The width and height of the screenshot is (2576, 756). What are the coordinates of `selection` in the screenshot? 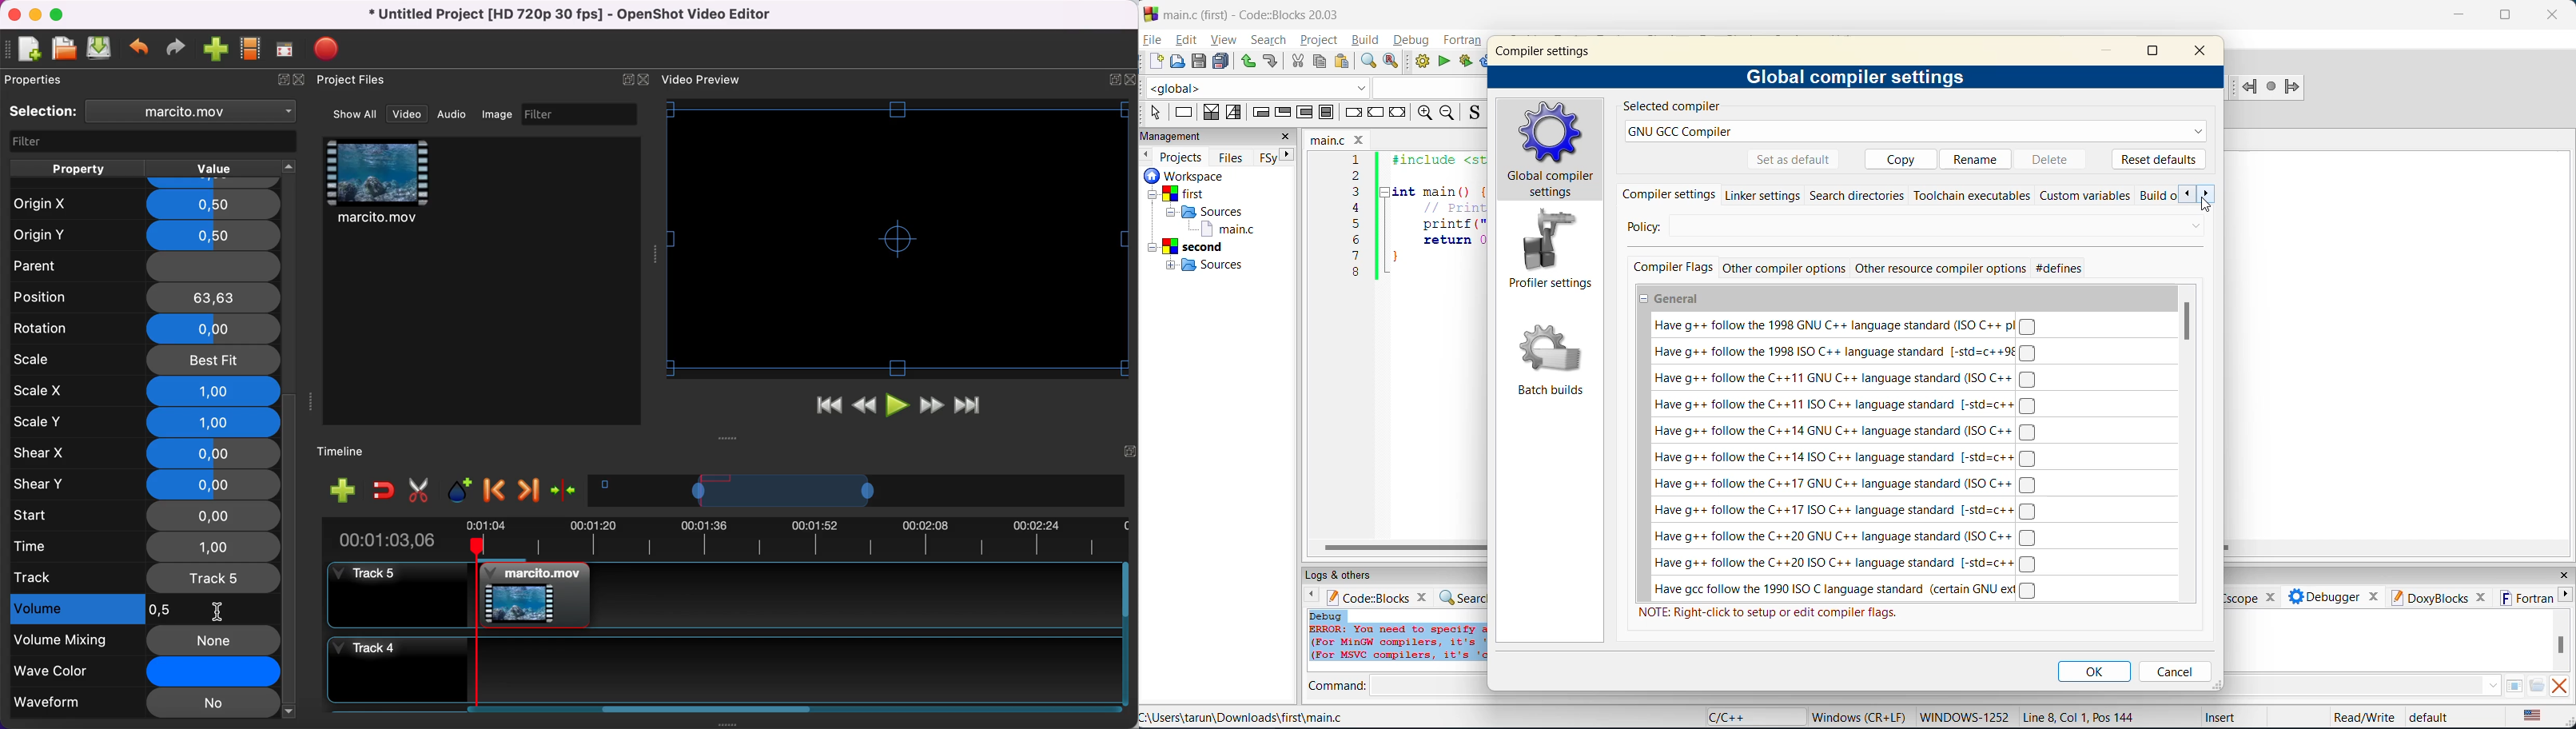 It's located at (1237, 114).